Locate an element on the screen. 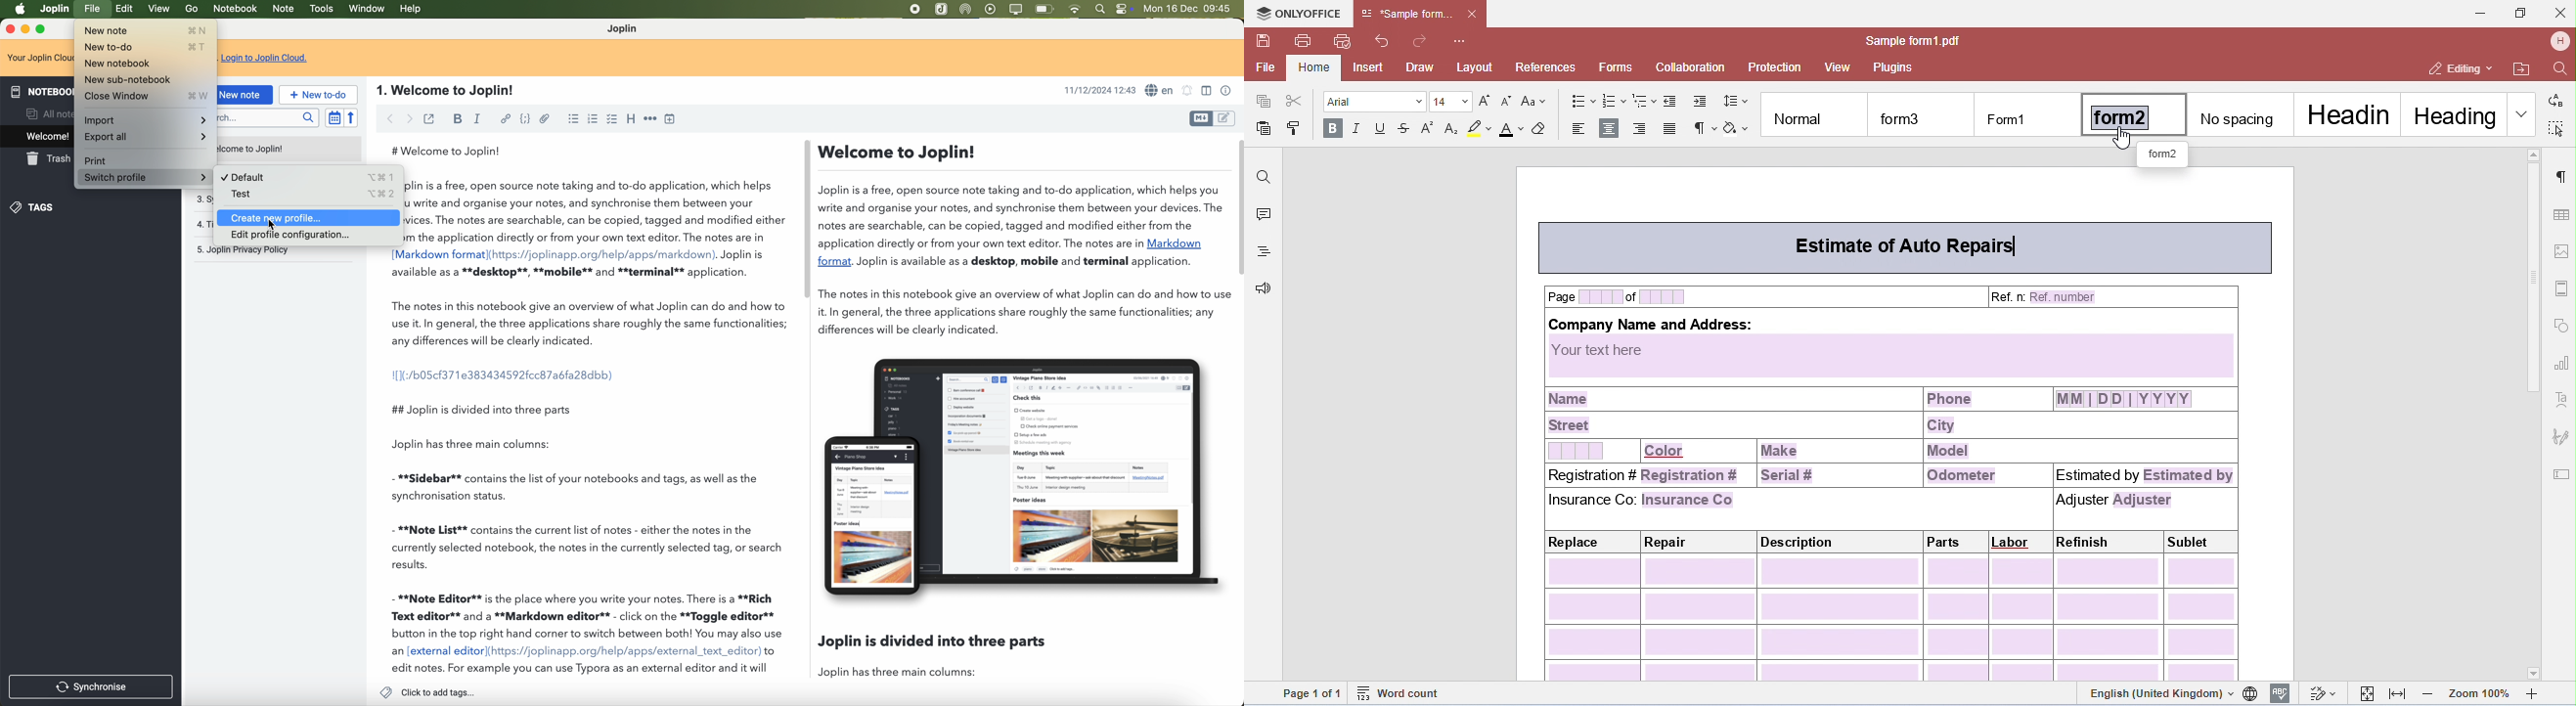 This screenshot has width=2576, height=728. Joplin is divided into three parts
Joplin has three main columns: is located at coordinates (941, 659).